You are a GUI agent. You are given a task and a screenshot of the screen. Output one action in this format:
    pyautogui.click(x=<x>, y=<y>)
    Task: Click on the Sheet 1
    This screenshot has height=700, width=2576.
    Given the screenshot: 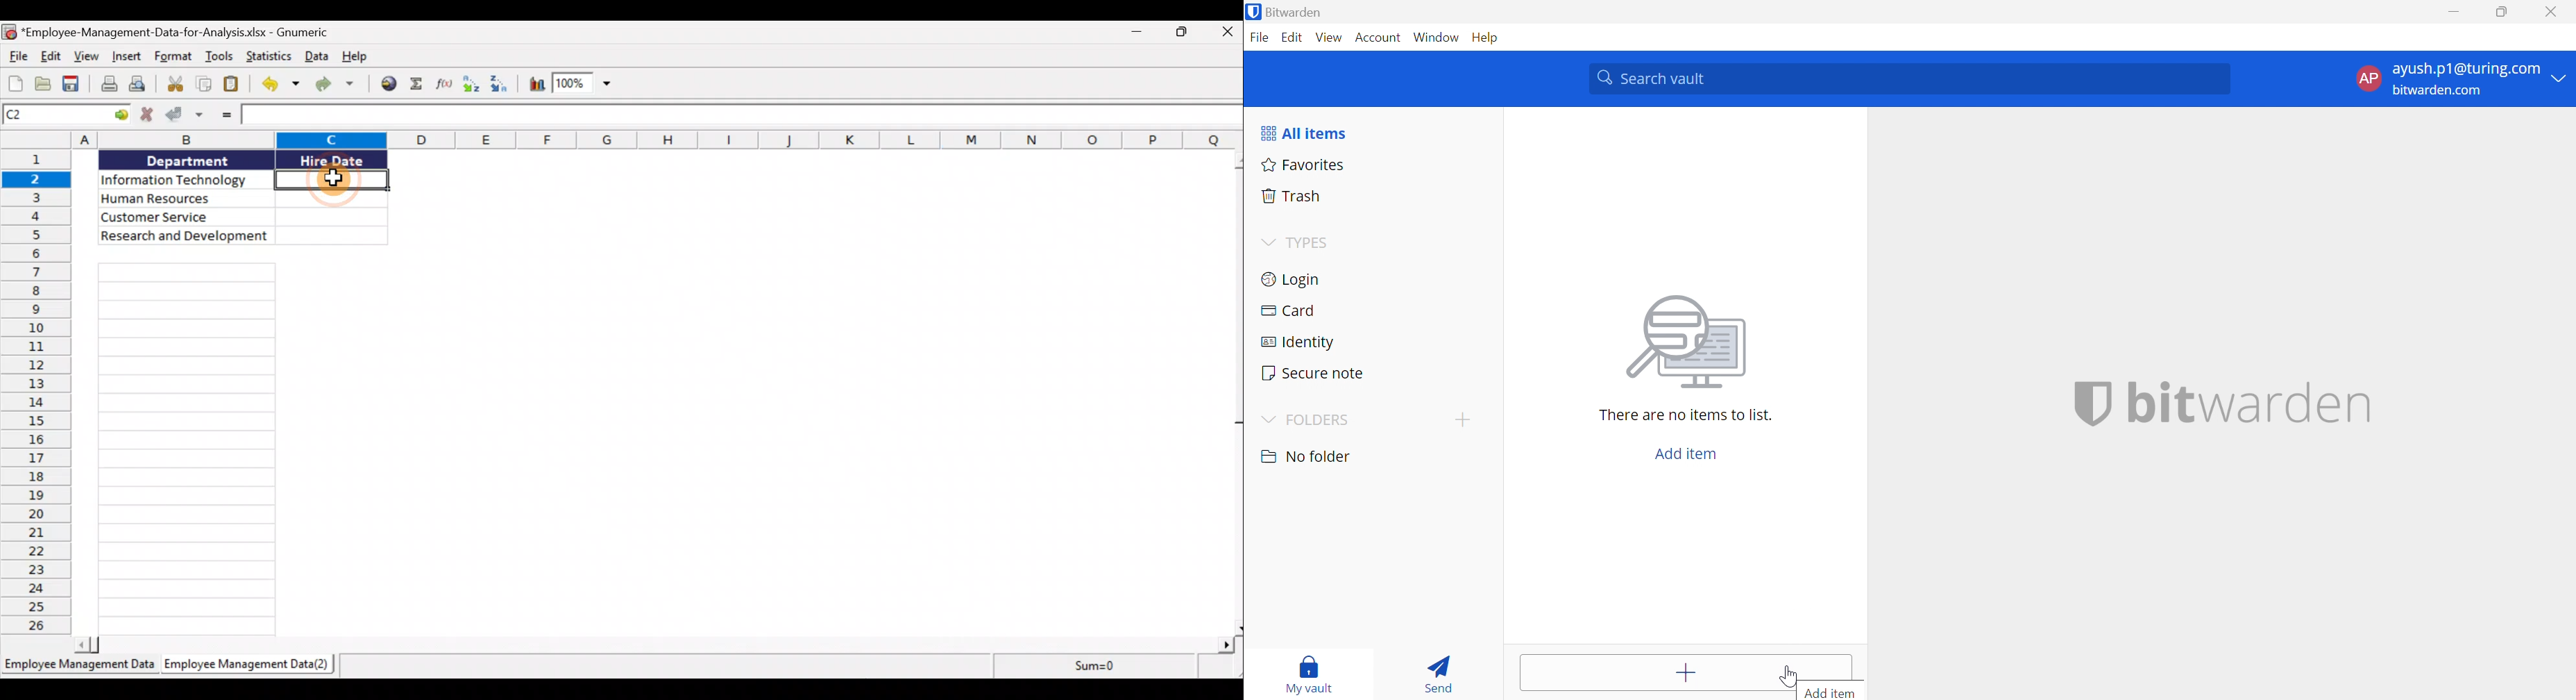 What is the action you would take?
    pyautogui.click(x=79, y=668)
    